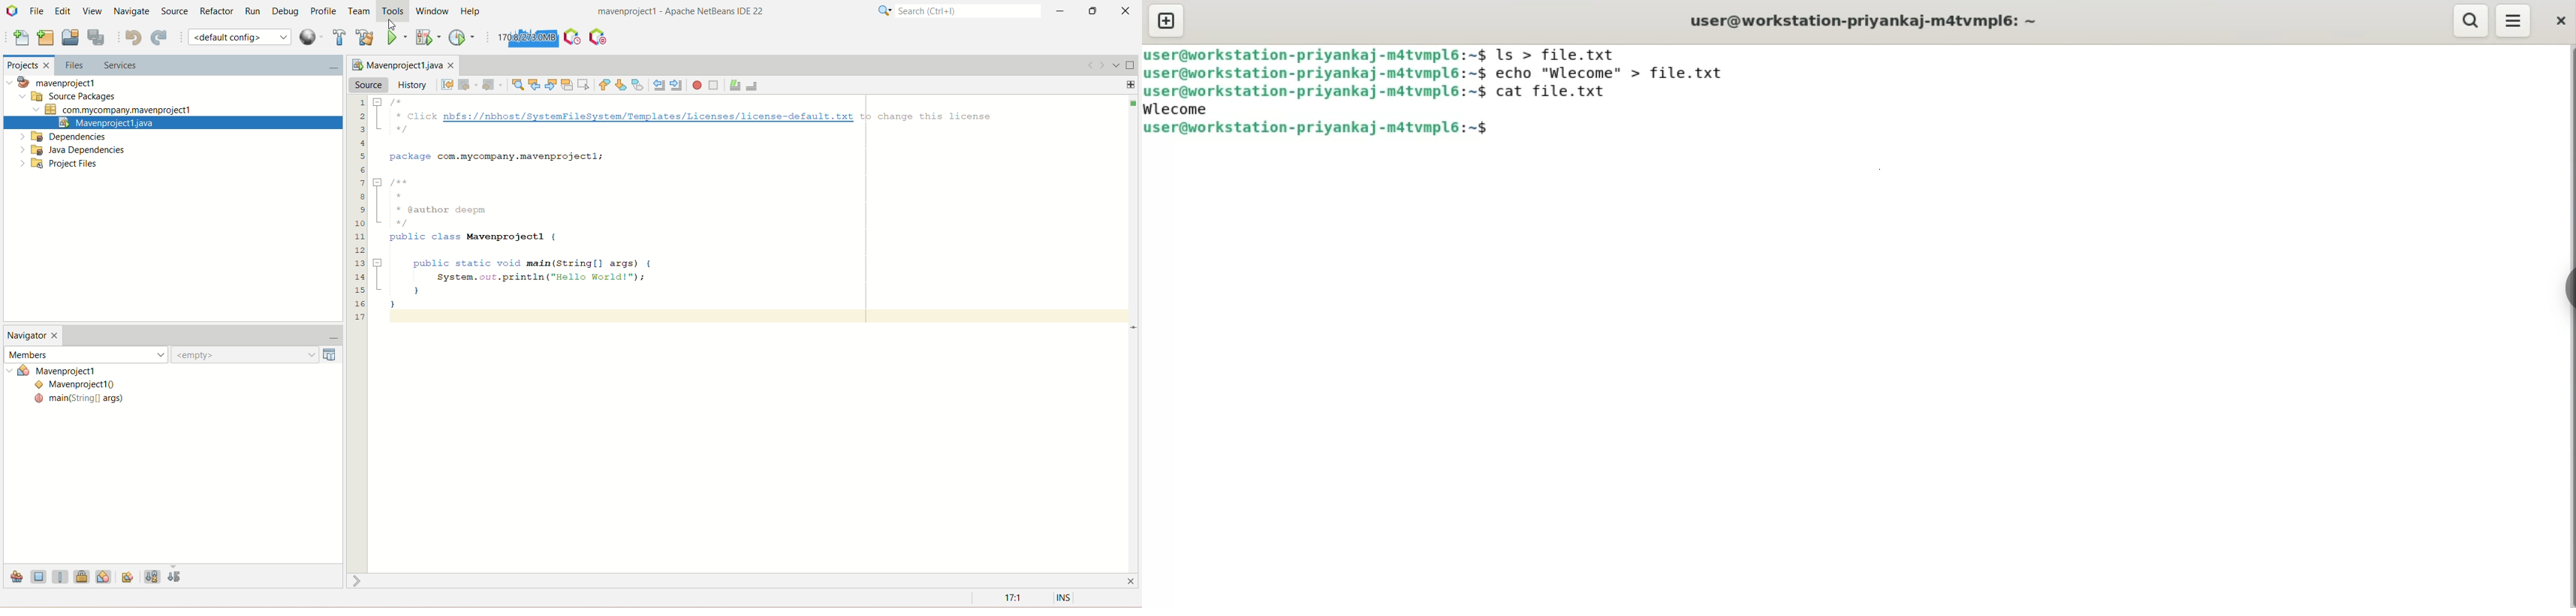  I want to click on search (ctrl+E), so click(954, 11).